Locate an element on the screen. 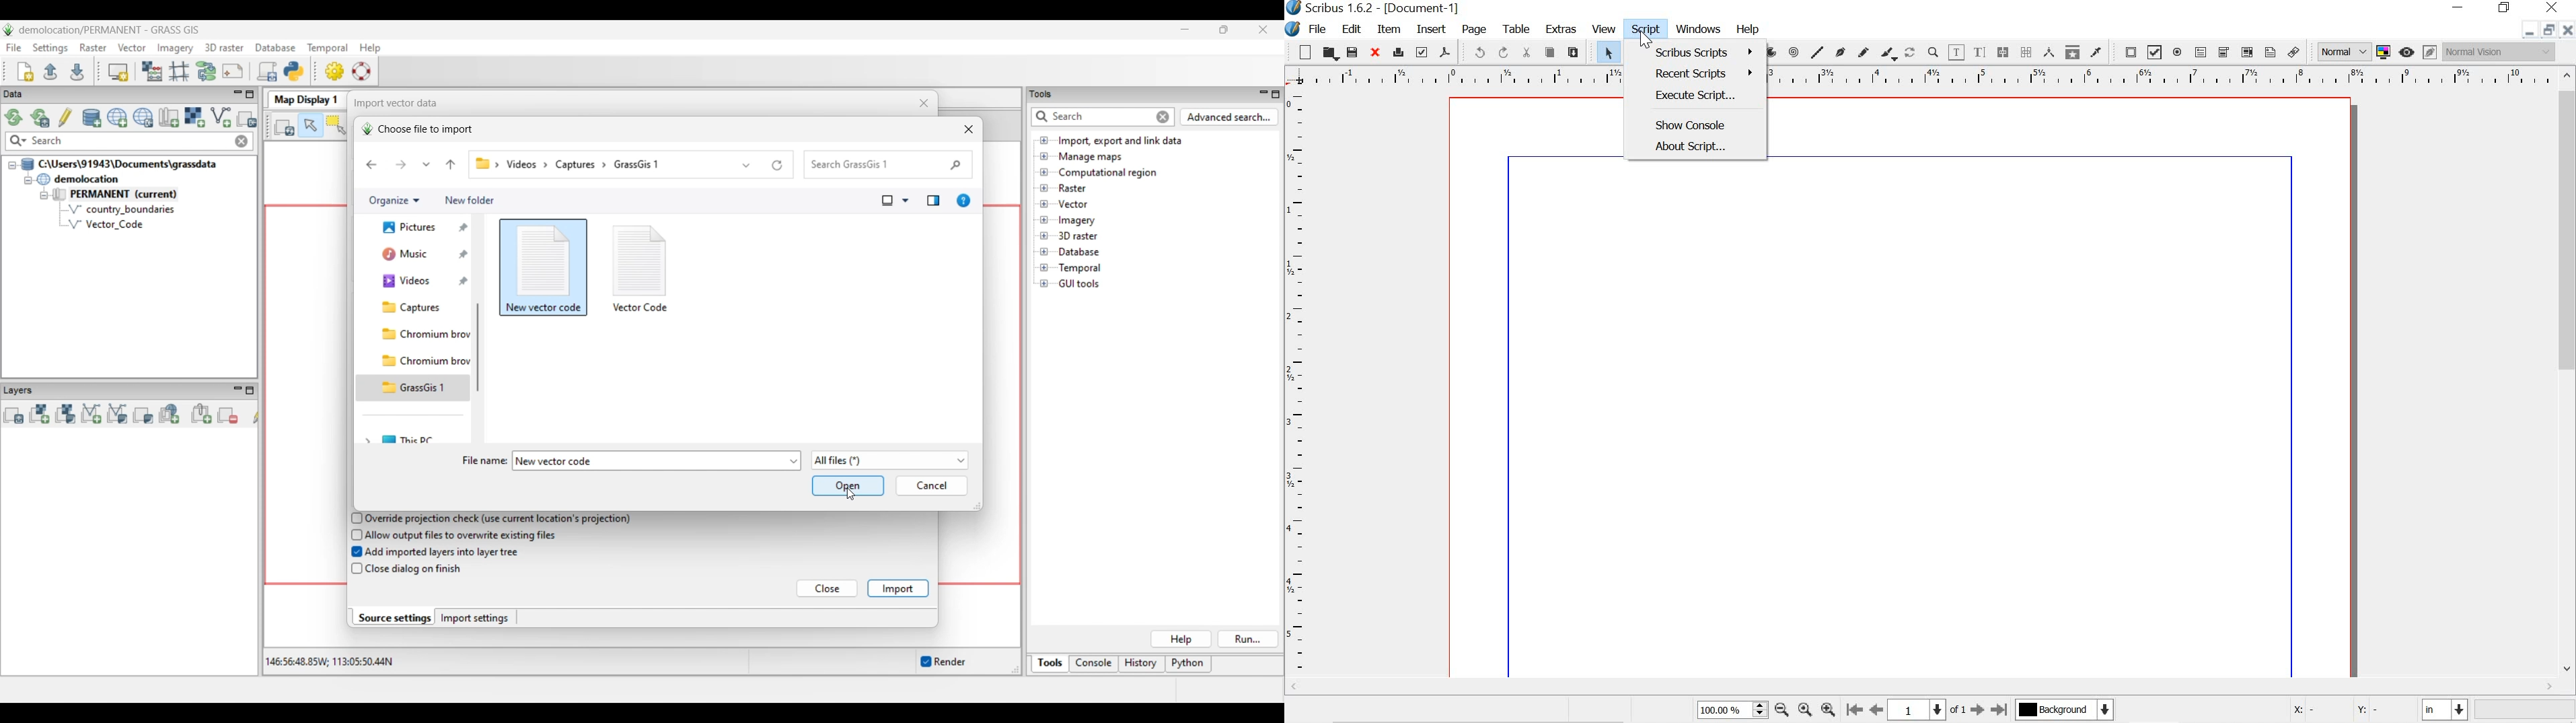 The image size is (2576, 728). close document is located at coordinates (2568, 30).